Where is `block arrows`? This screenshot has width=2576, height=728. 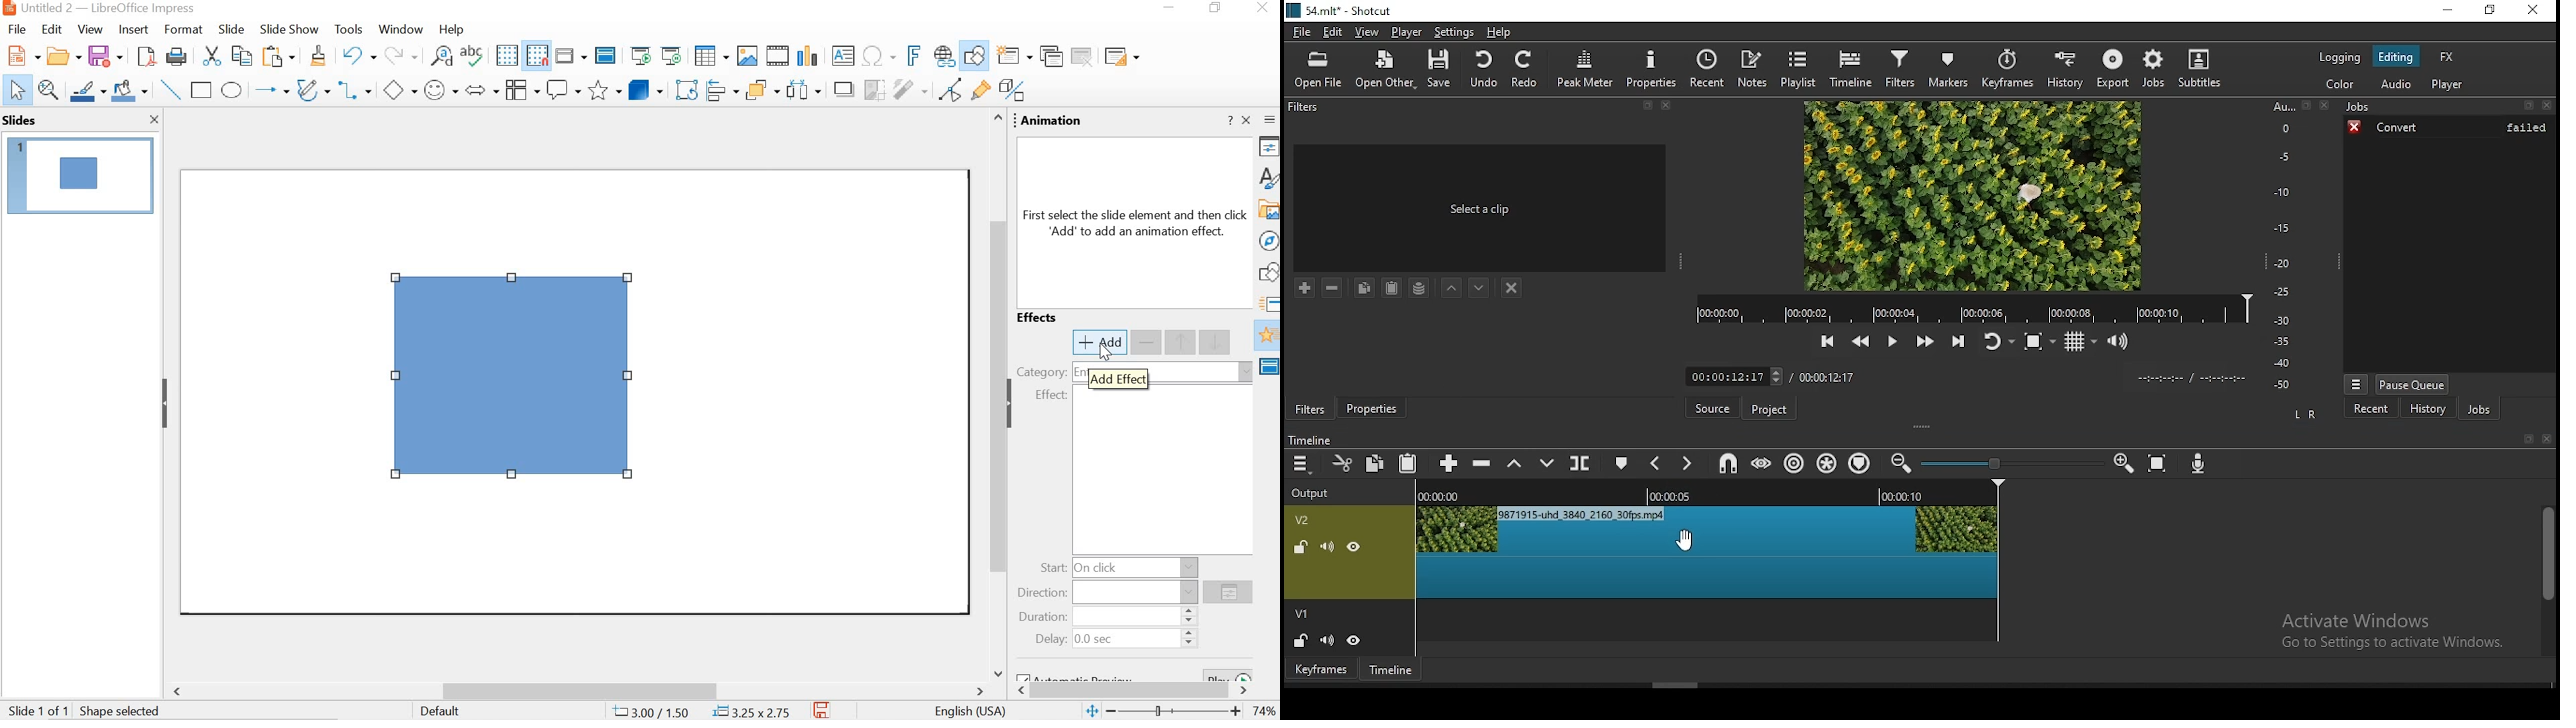 block arrows is located at coordinates (483, 89).